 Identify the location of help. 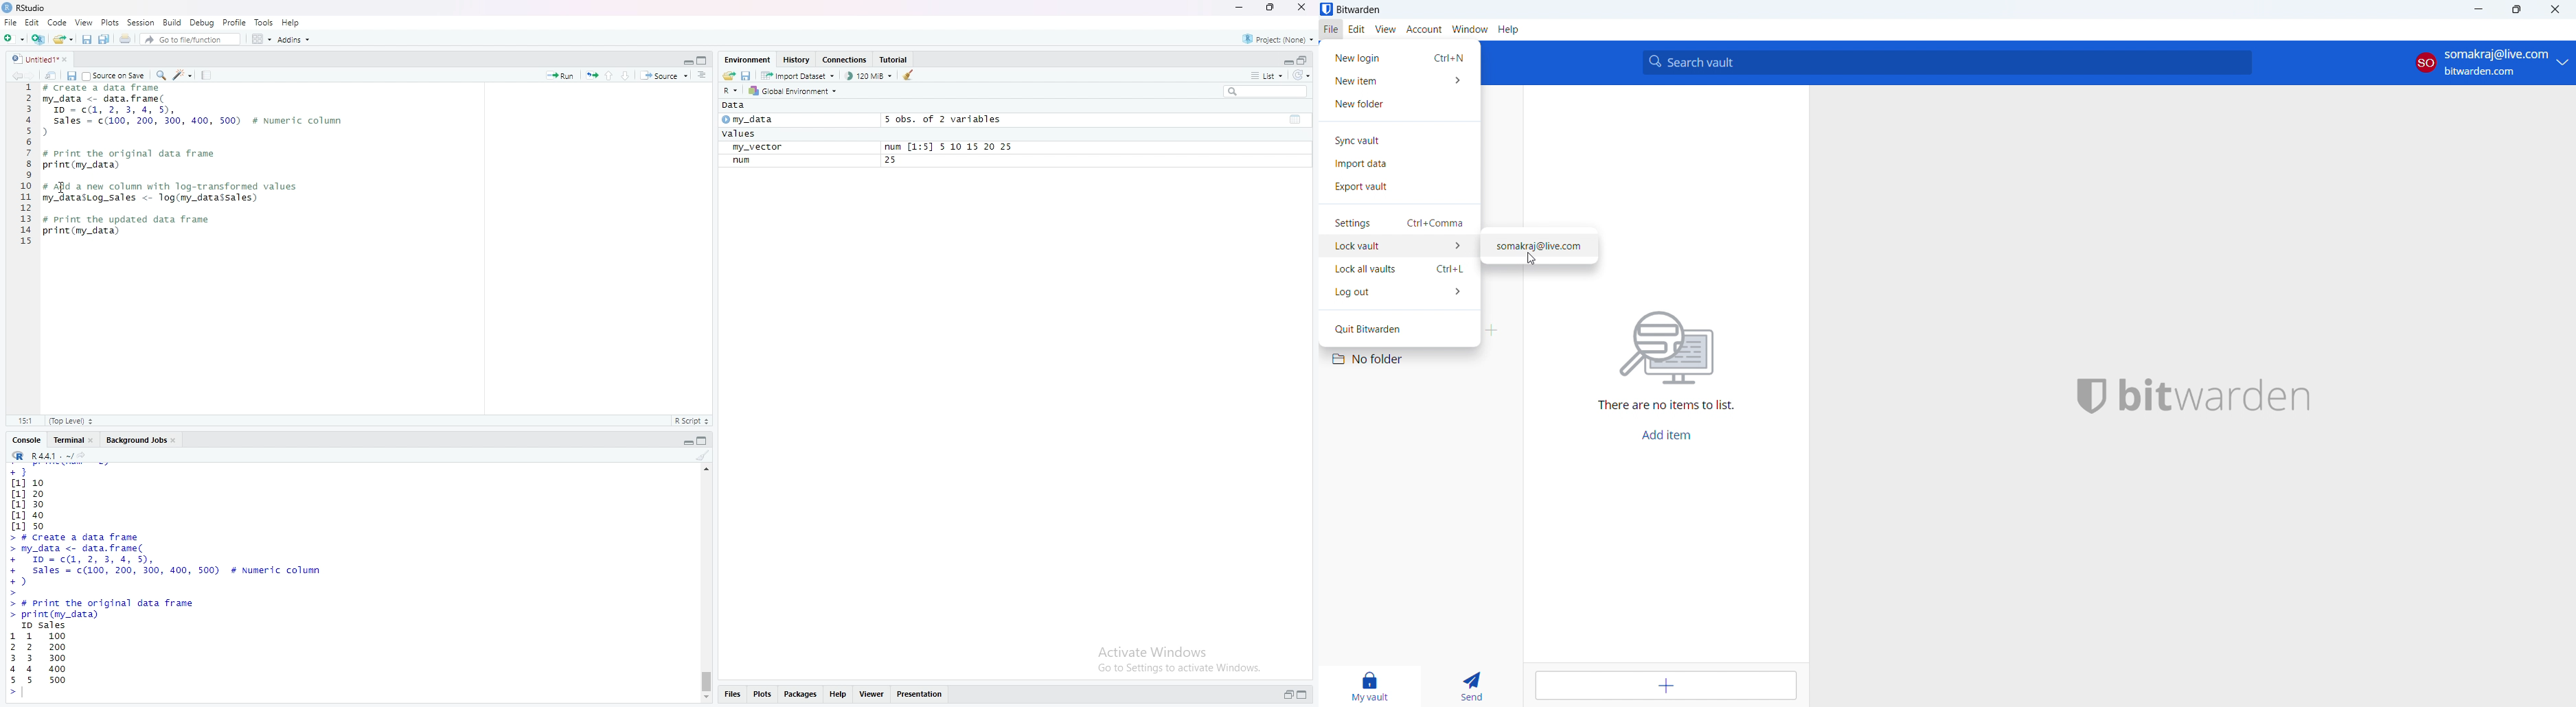
(839, 697).